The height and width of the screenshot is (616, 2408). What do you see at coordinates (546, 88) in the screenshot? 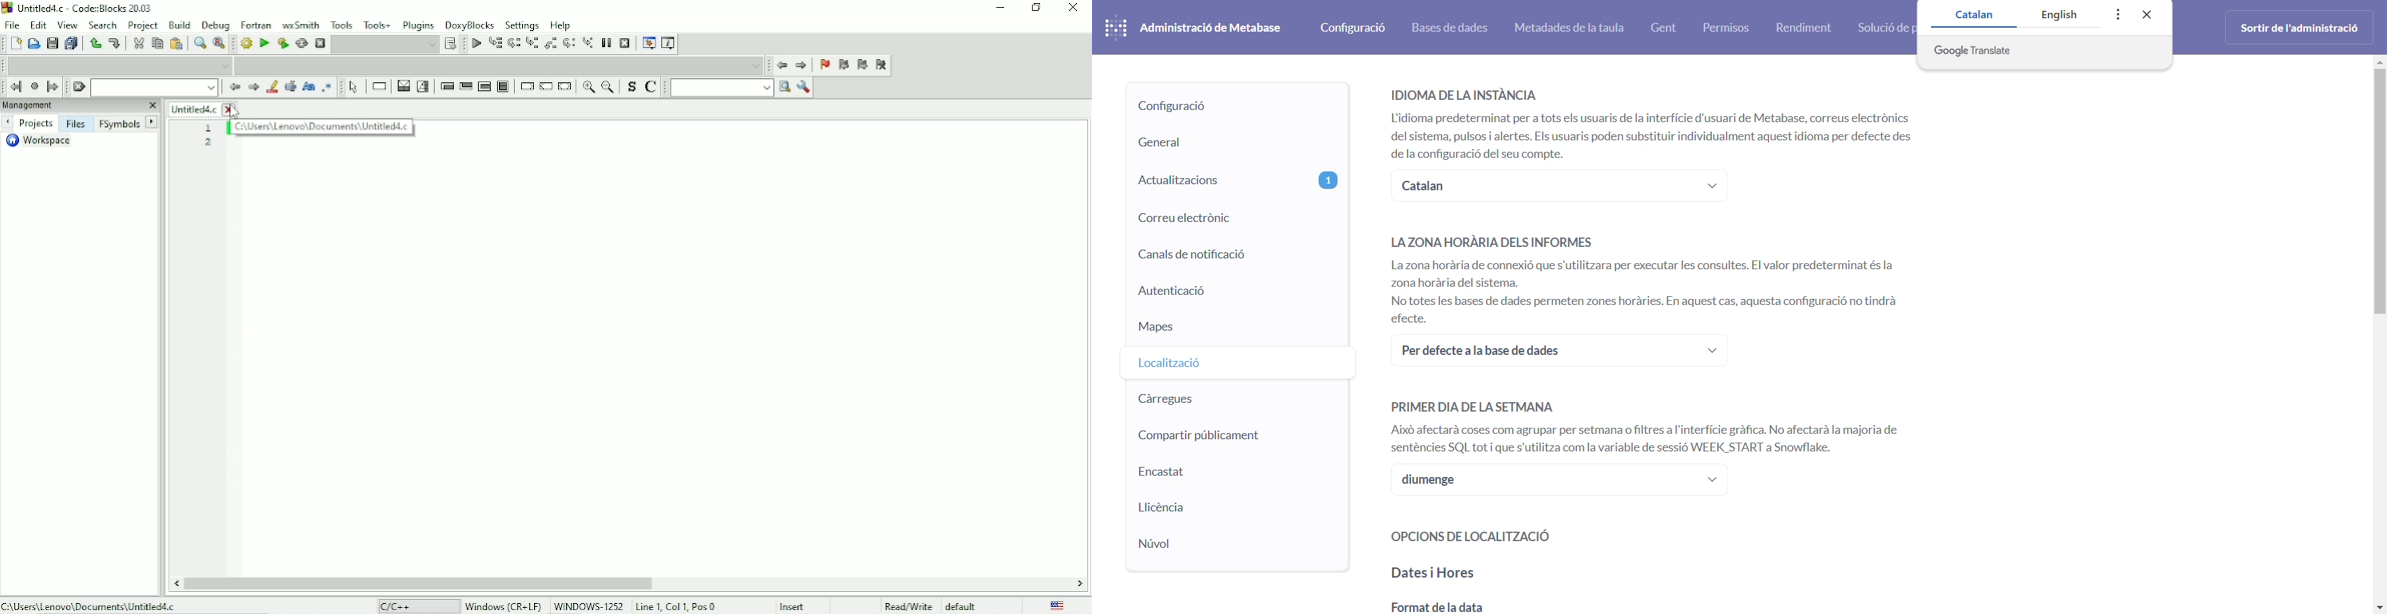
I see `Continue-instruction` at bounding box center [546, 88].